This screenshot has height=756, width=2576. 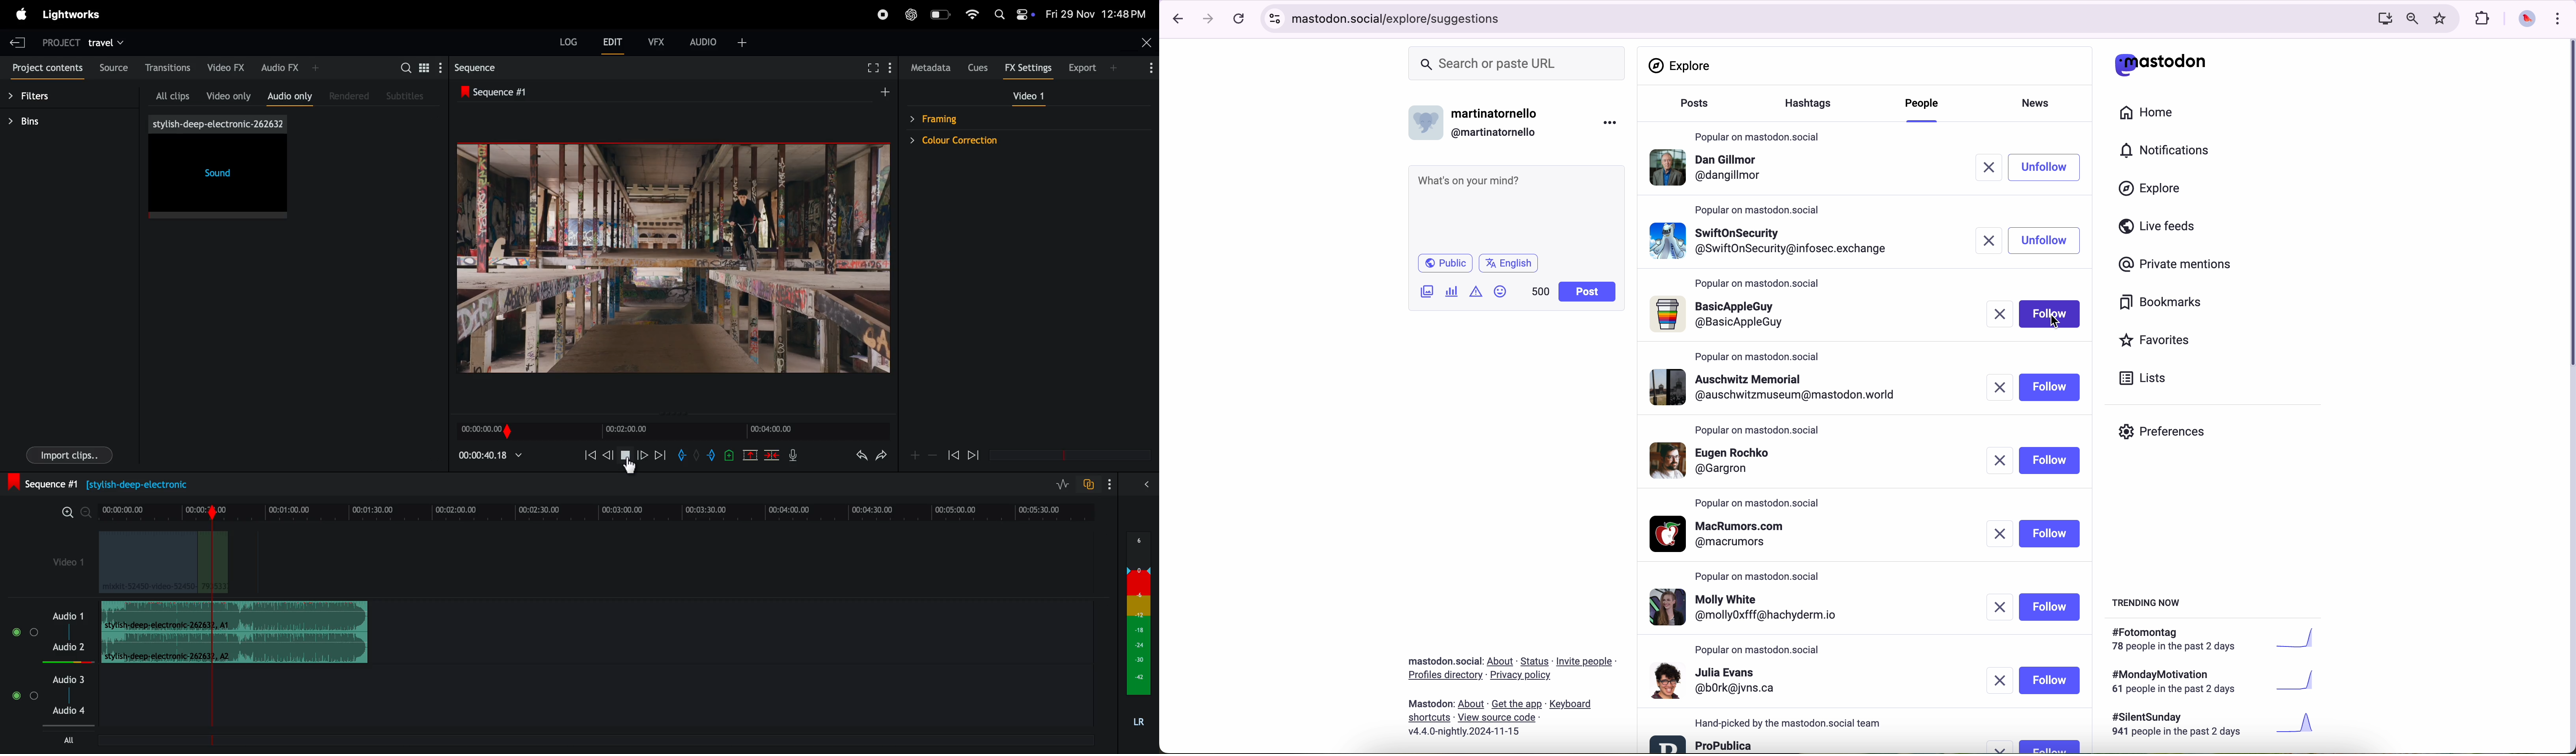 What do you see at coordinates (228, 66) in the screenshot?
I see `video fx` at bounding box center [228, 66].